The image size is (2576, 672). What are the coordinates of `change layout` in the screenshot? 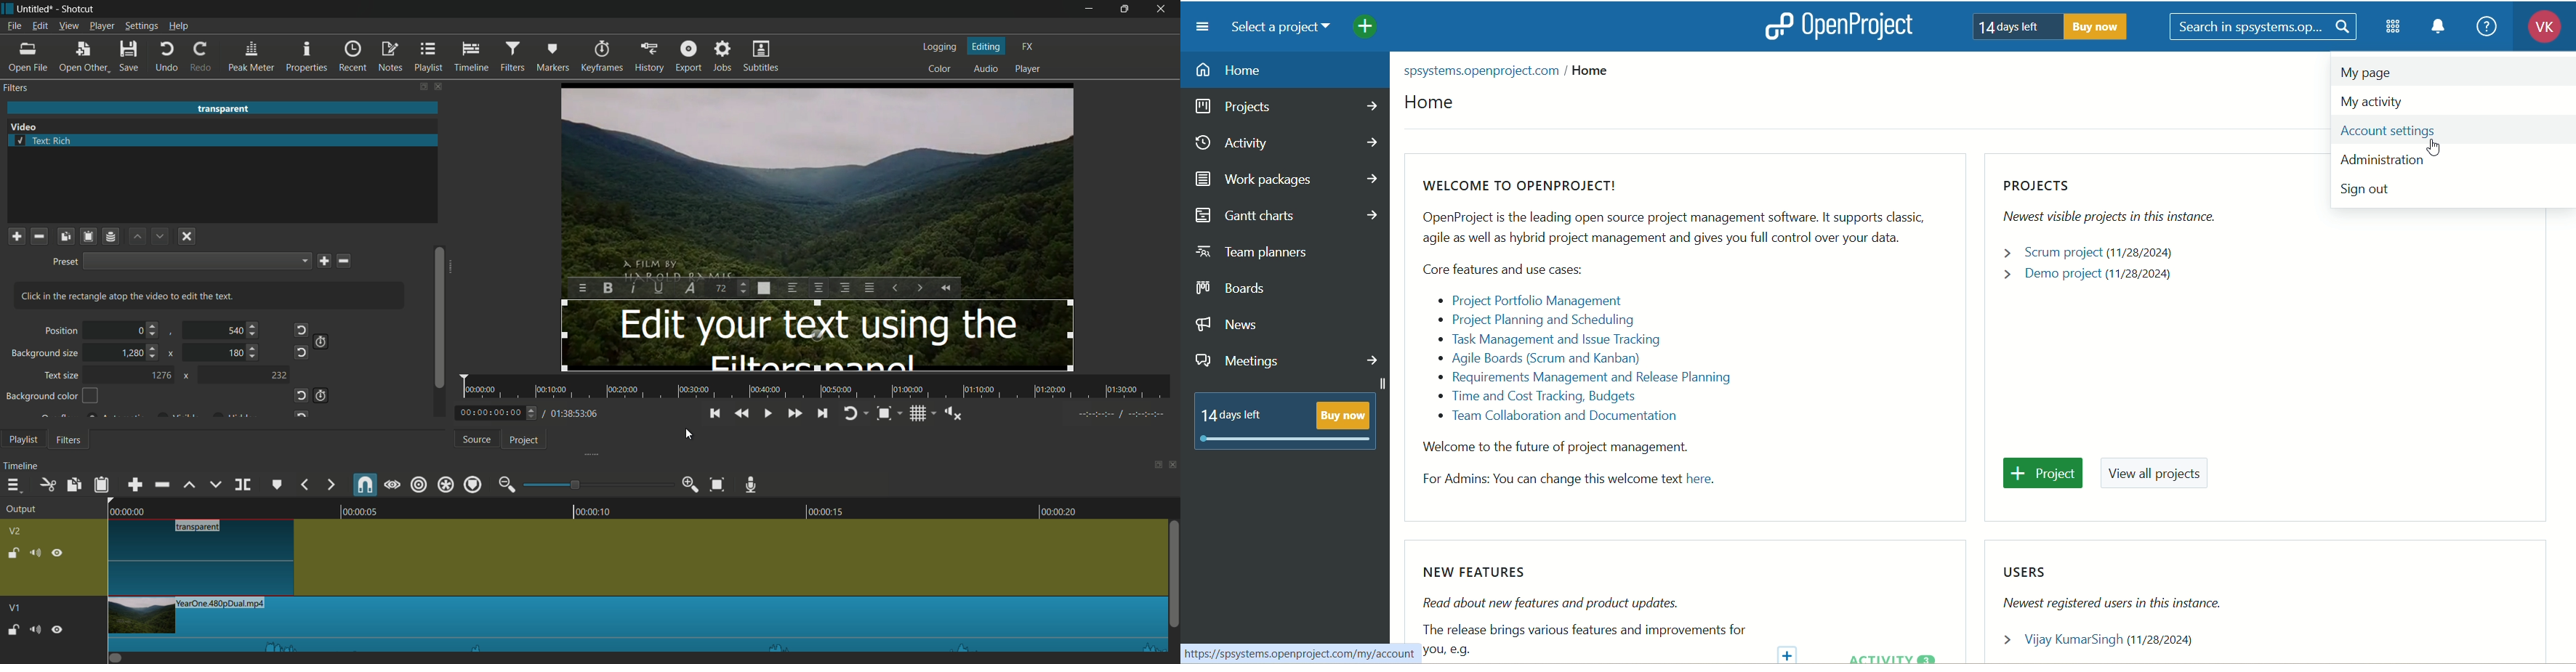 It's located at (423, 86).